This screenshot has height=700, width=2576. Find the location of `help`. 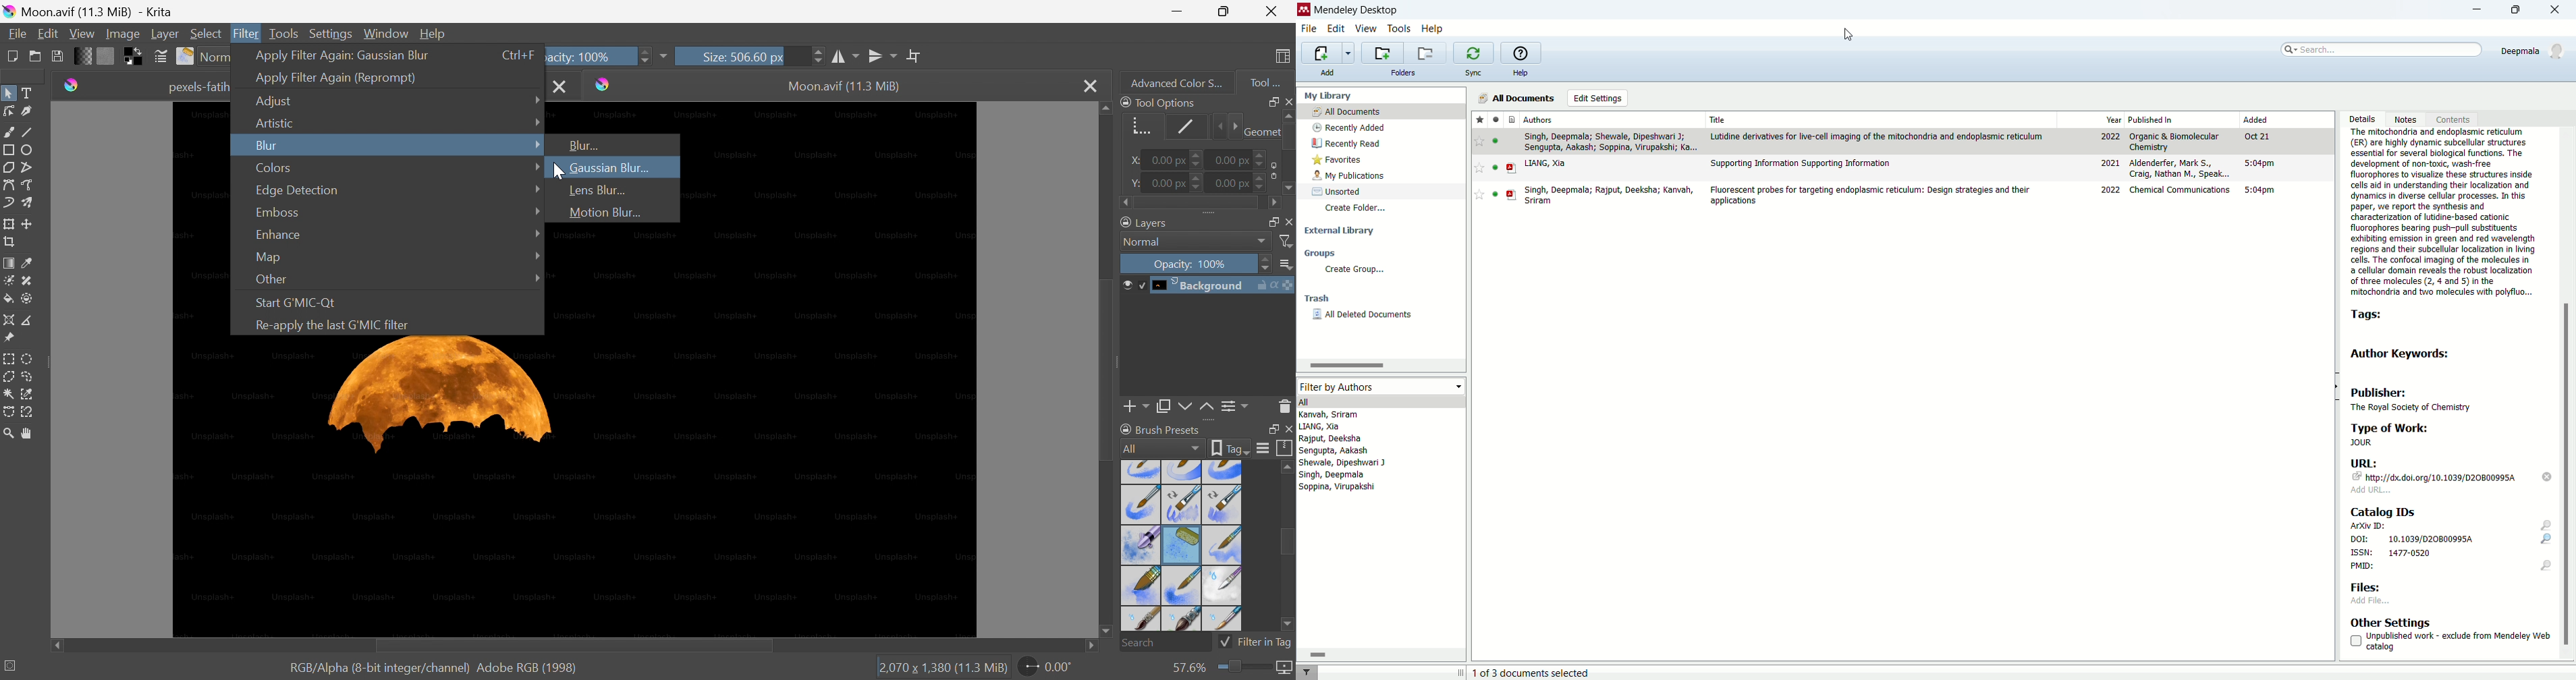

help is located at coordinates (1432, 30).